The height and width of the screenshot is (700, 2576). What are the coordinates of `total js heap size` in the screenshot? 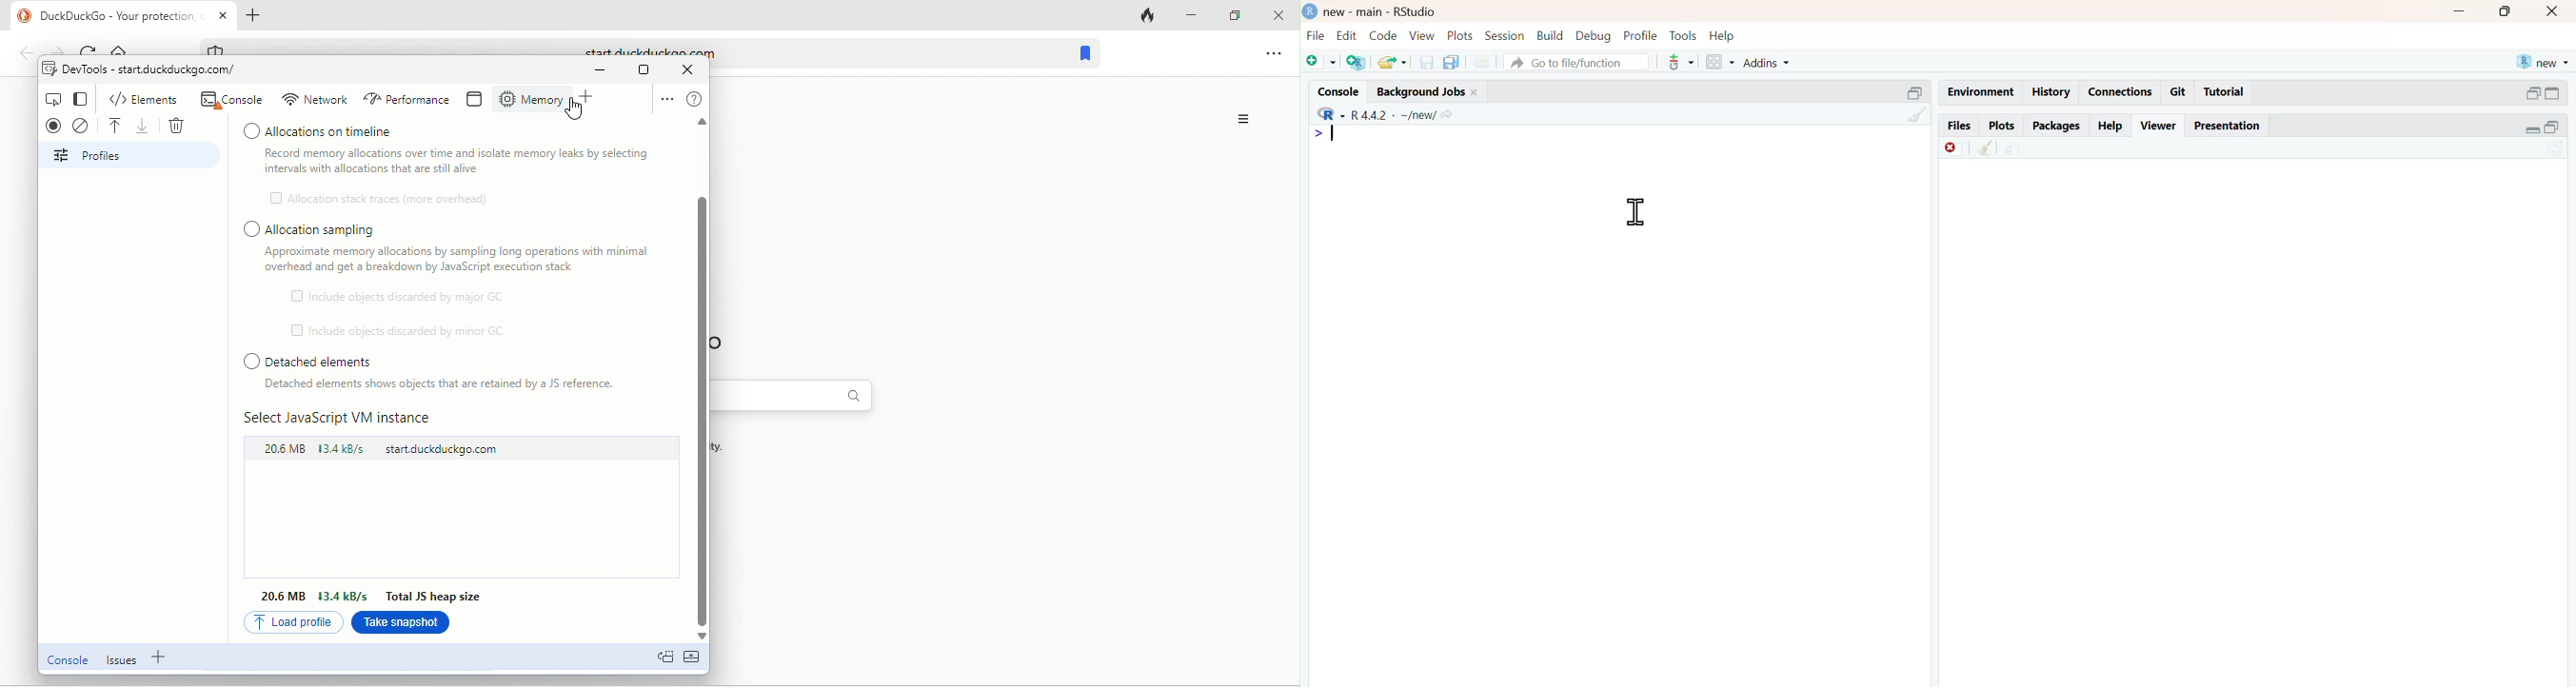 It's located at (430, 598).